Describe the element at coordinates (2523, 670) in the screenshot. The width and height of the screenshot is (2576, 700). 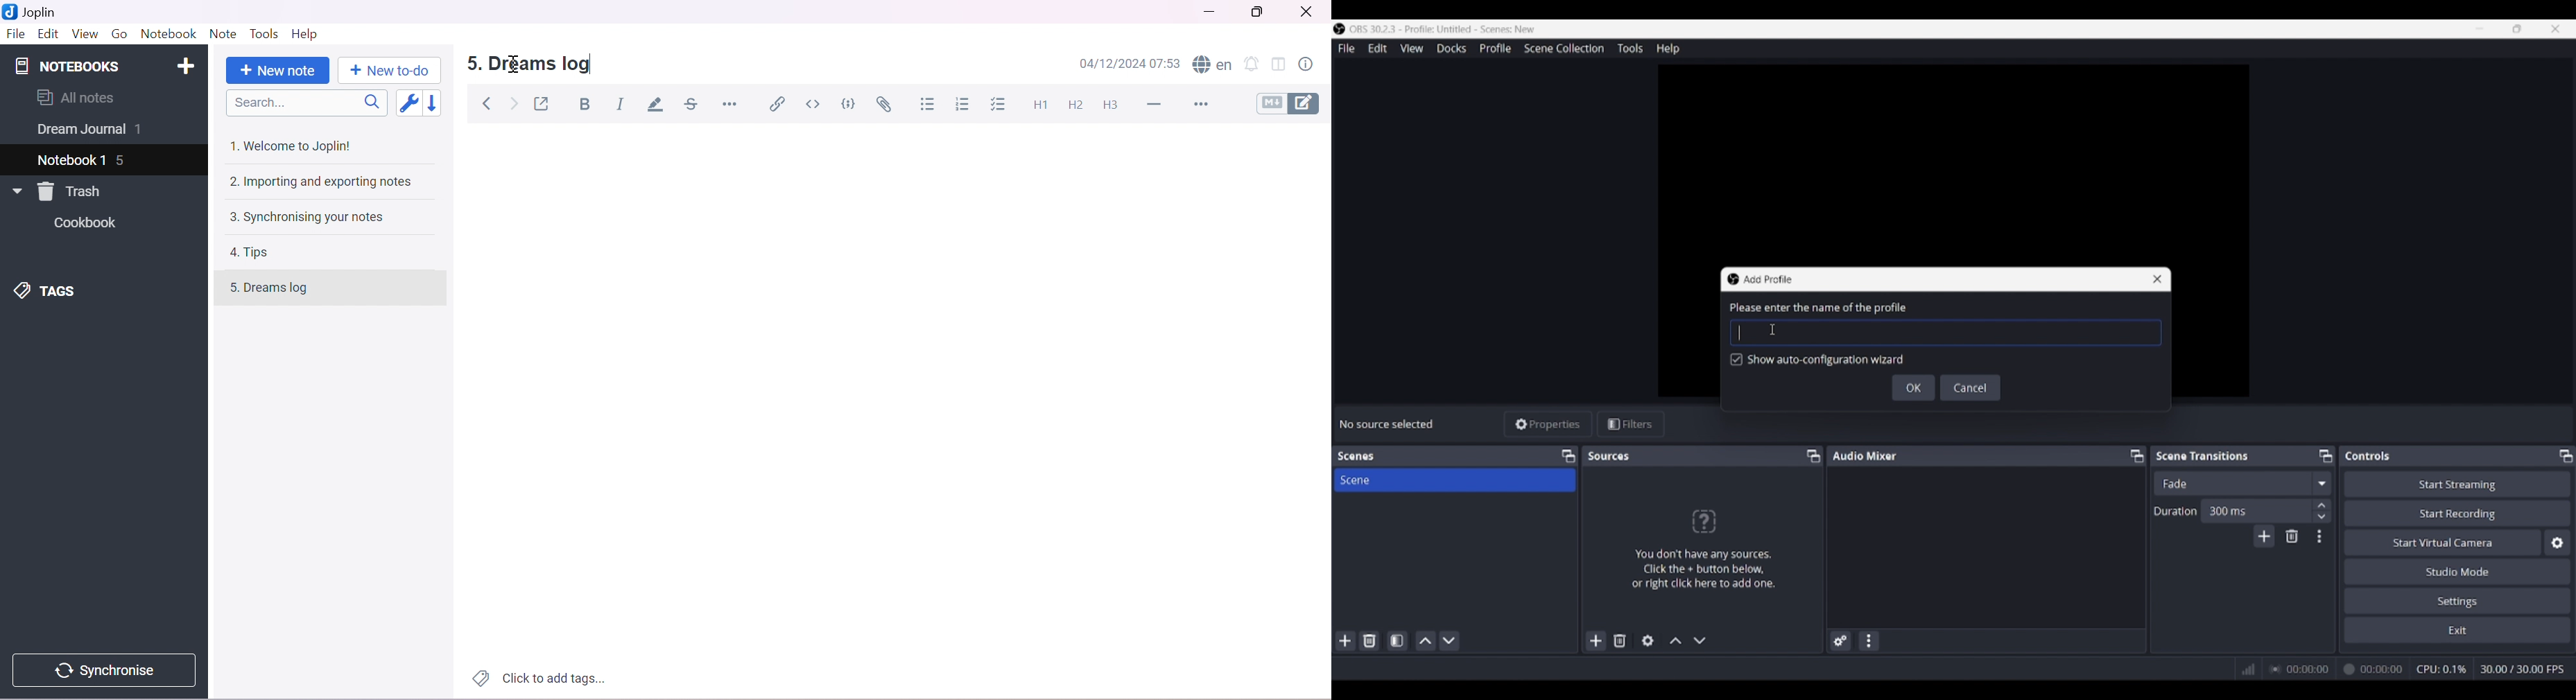
I see `Frames per second` at that location.